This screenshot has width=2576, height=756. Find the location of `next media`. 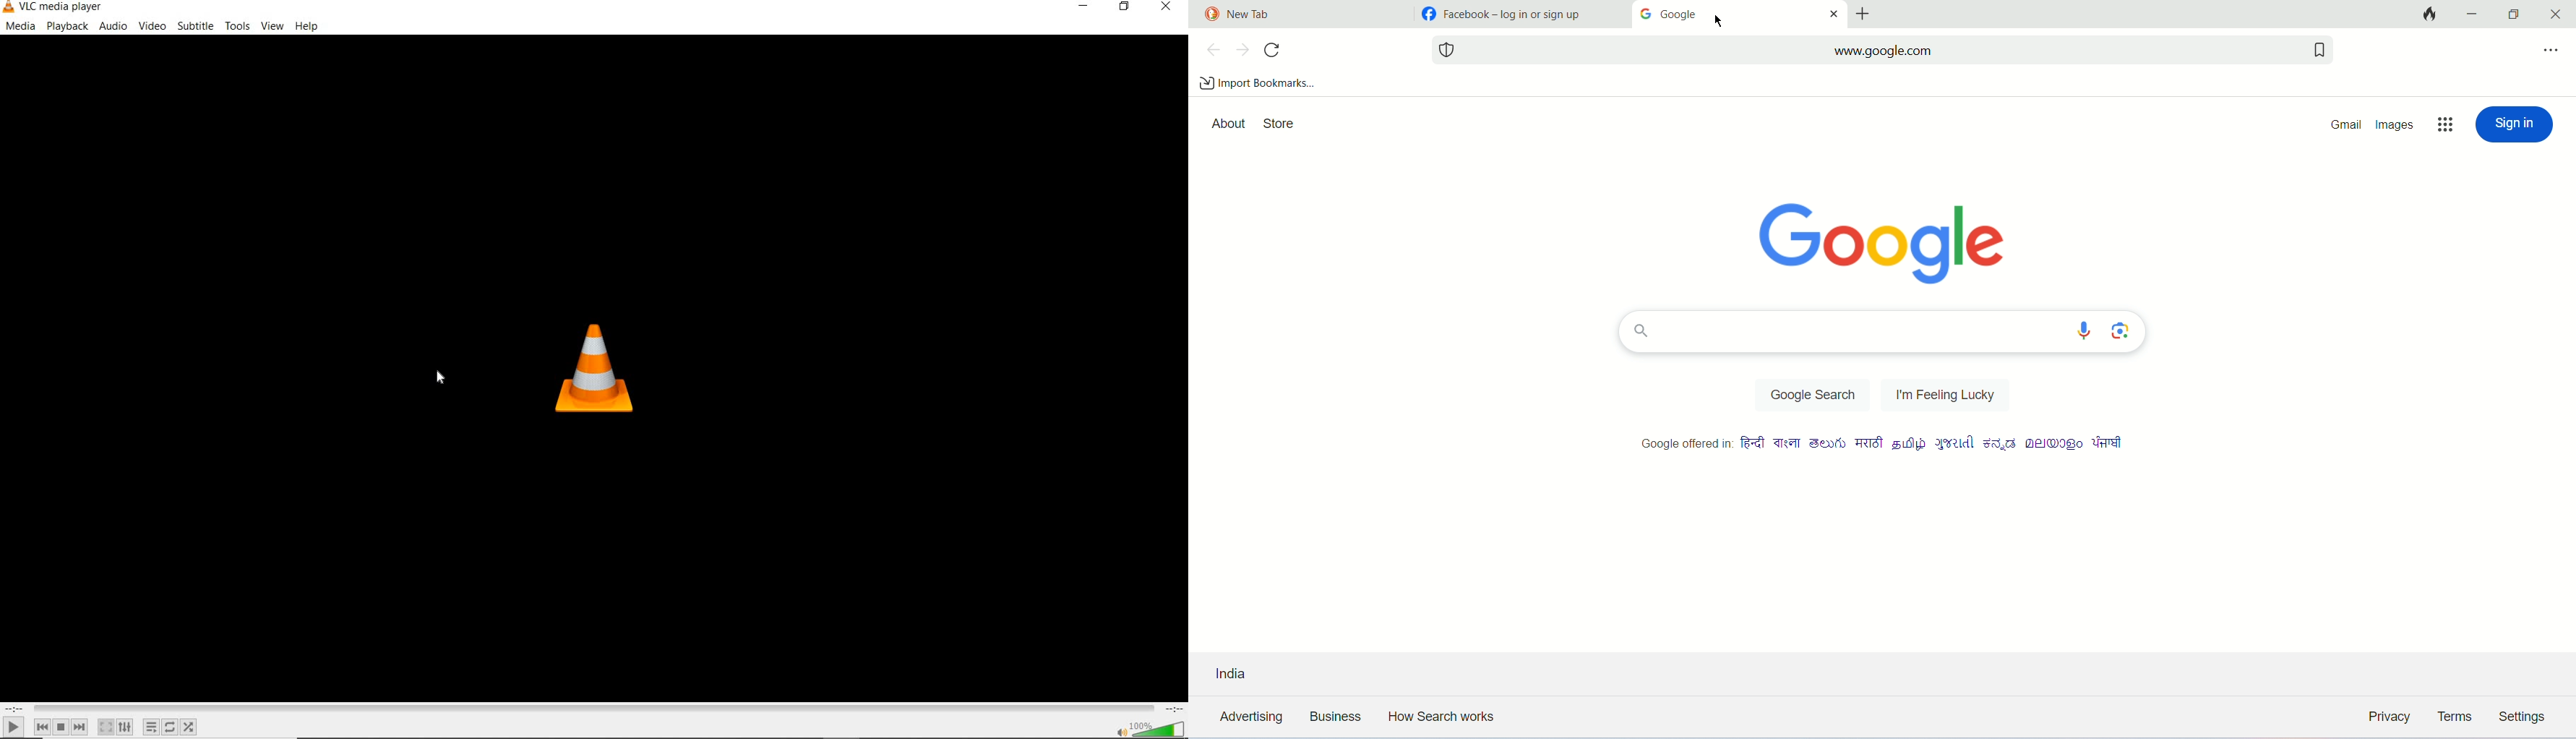

next media is located at coordinates (81, 727).